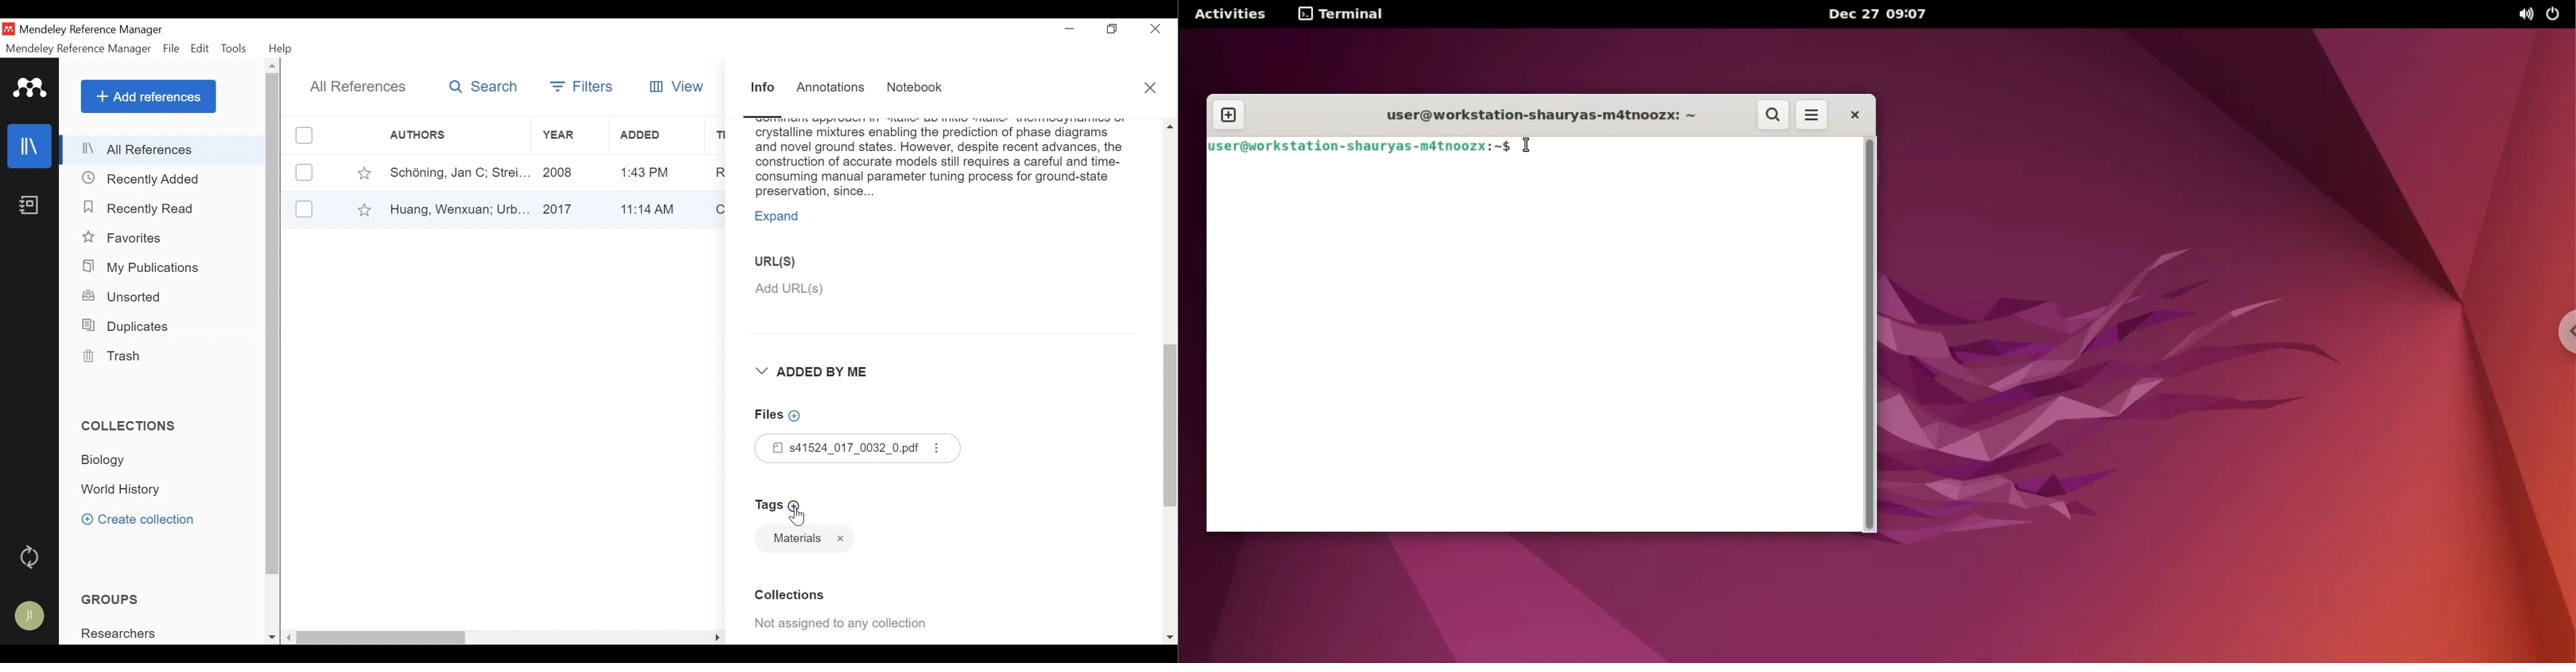 Image resolution: width=2576 pixels, height=672 pixels. Describe the element at coordinates (1171, 428) in the screenshot. I see `Vertical Scroll bar` at that location.